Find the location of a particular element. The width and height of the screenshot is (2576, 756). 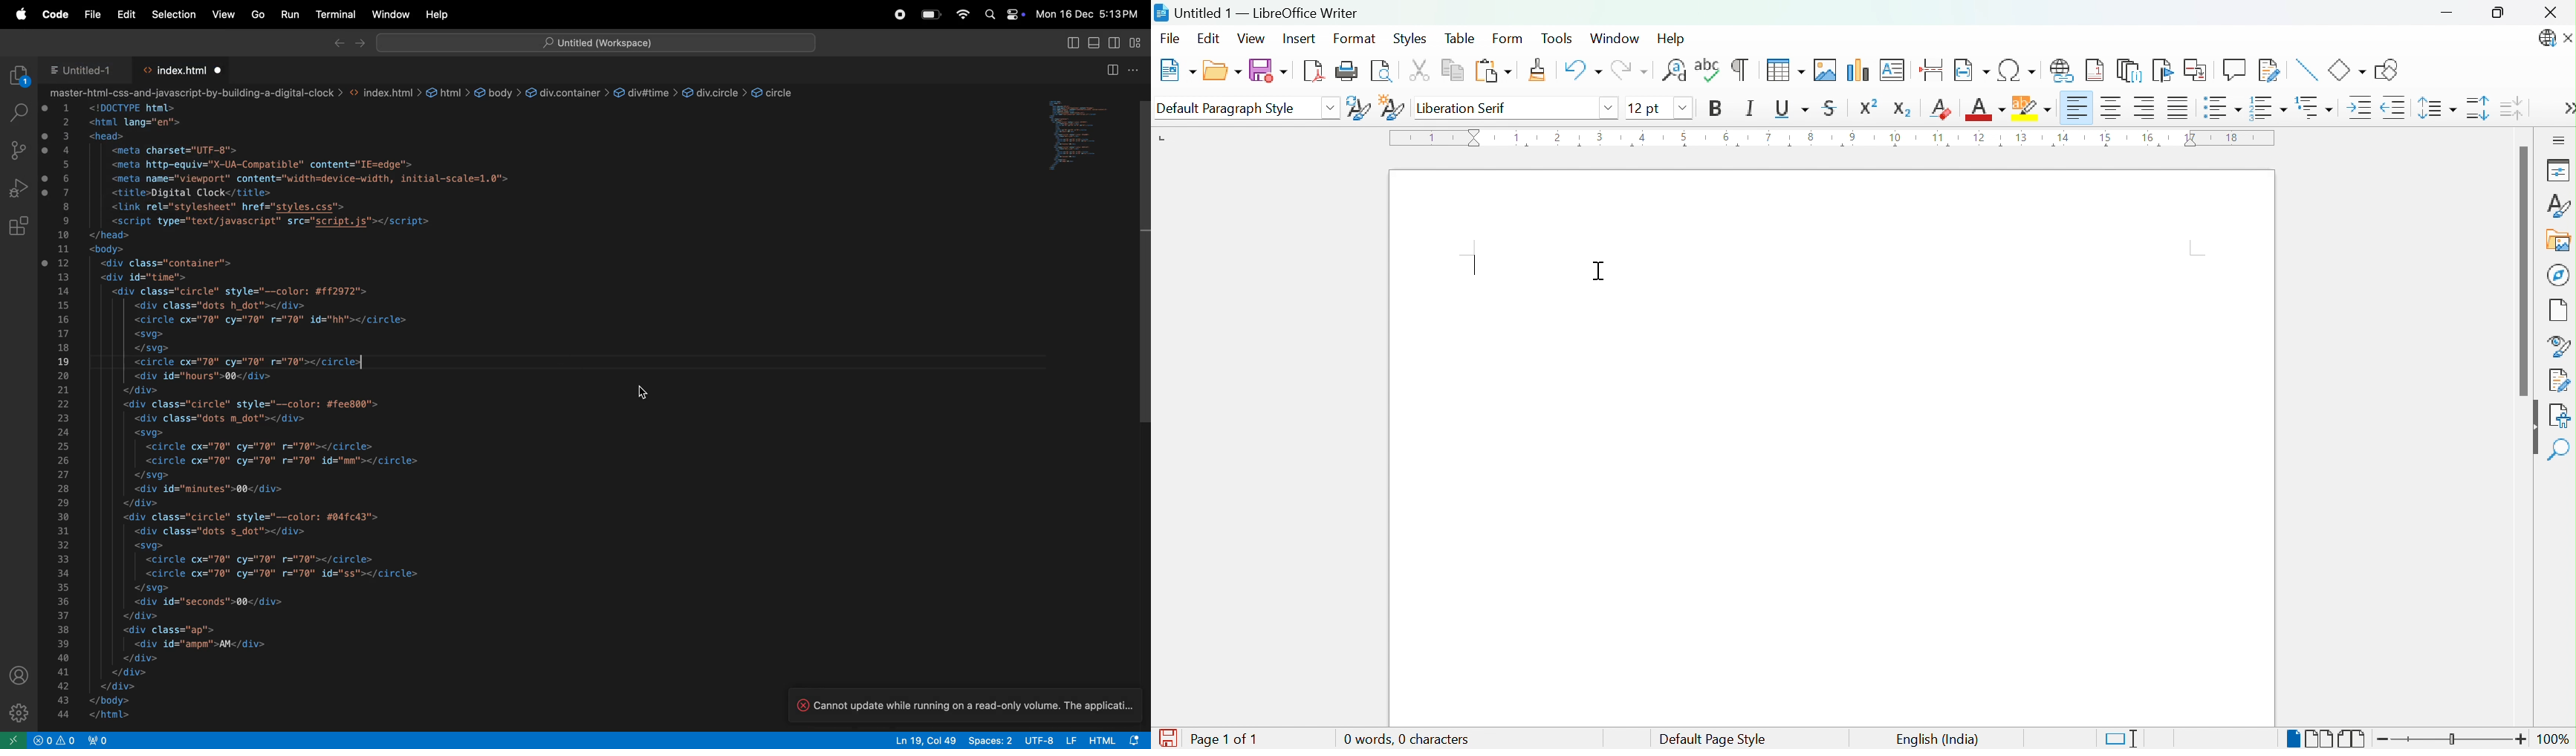

<div id="minutes">00</div> is located at coordinates (215, 488).